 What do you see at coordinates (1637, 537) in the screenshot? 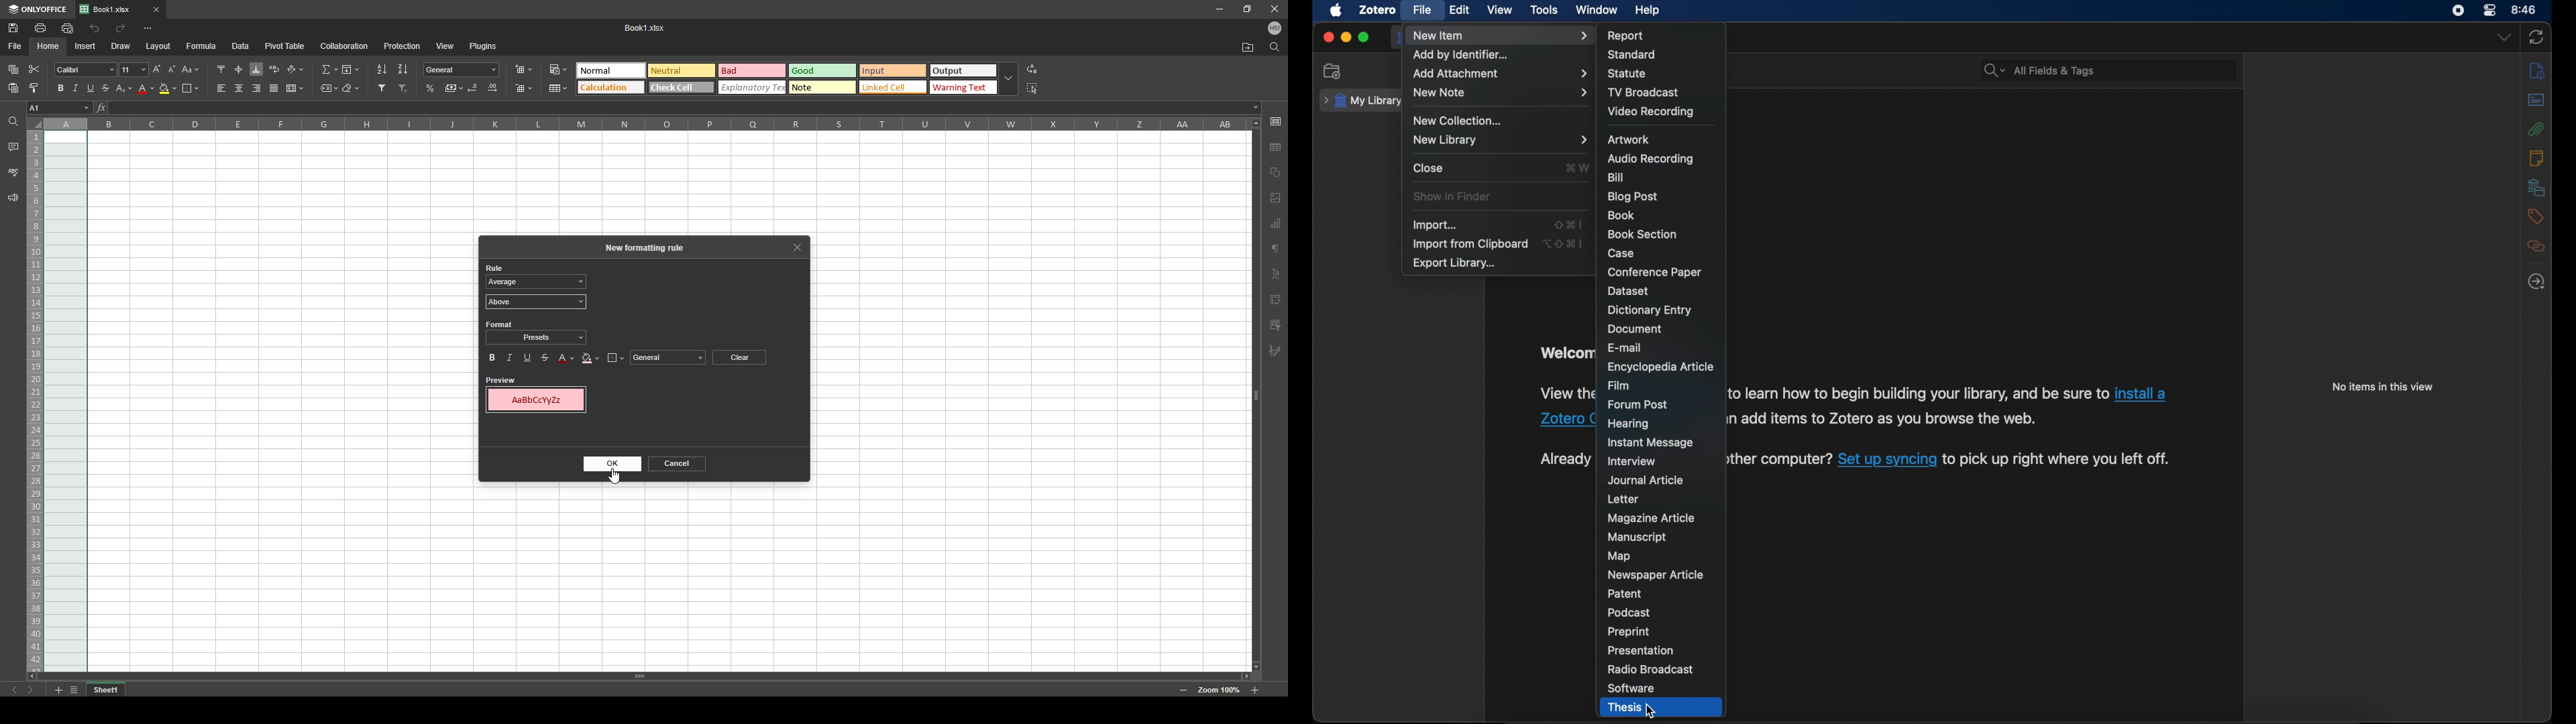
I see `manuscript` at bounding box center [1637, 537].